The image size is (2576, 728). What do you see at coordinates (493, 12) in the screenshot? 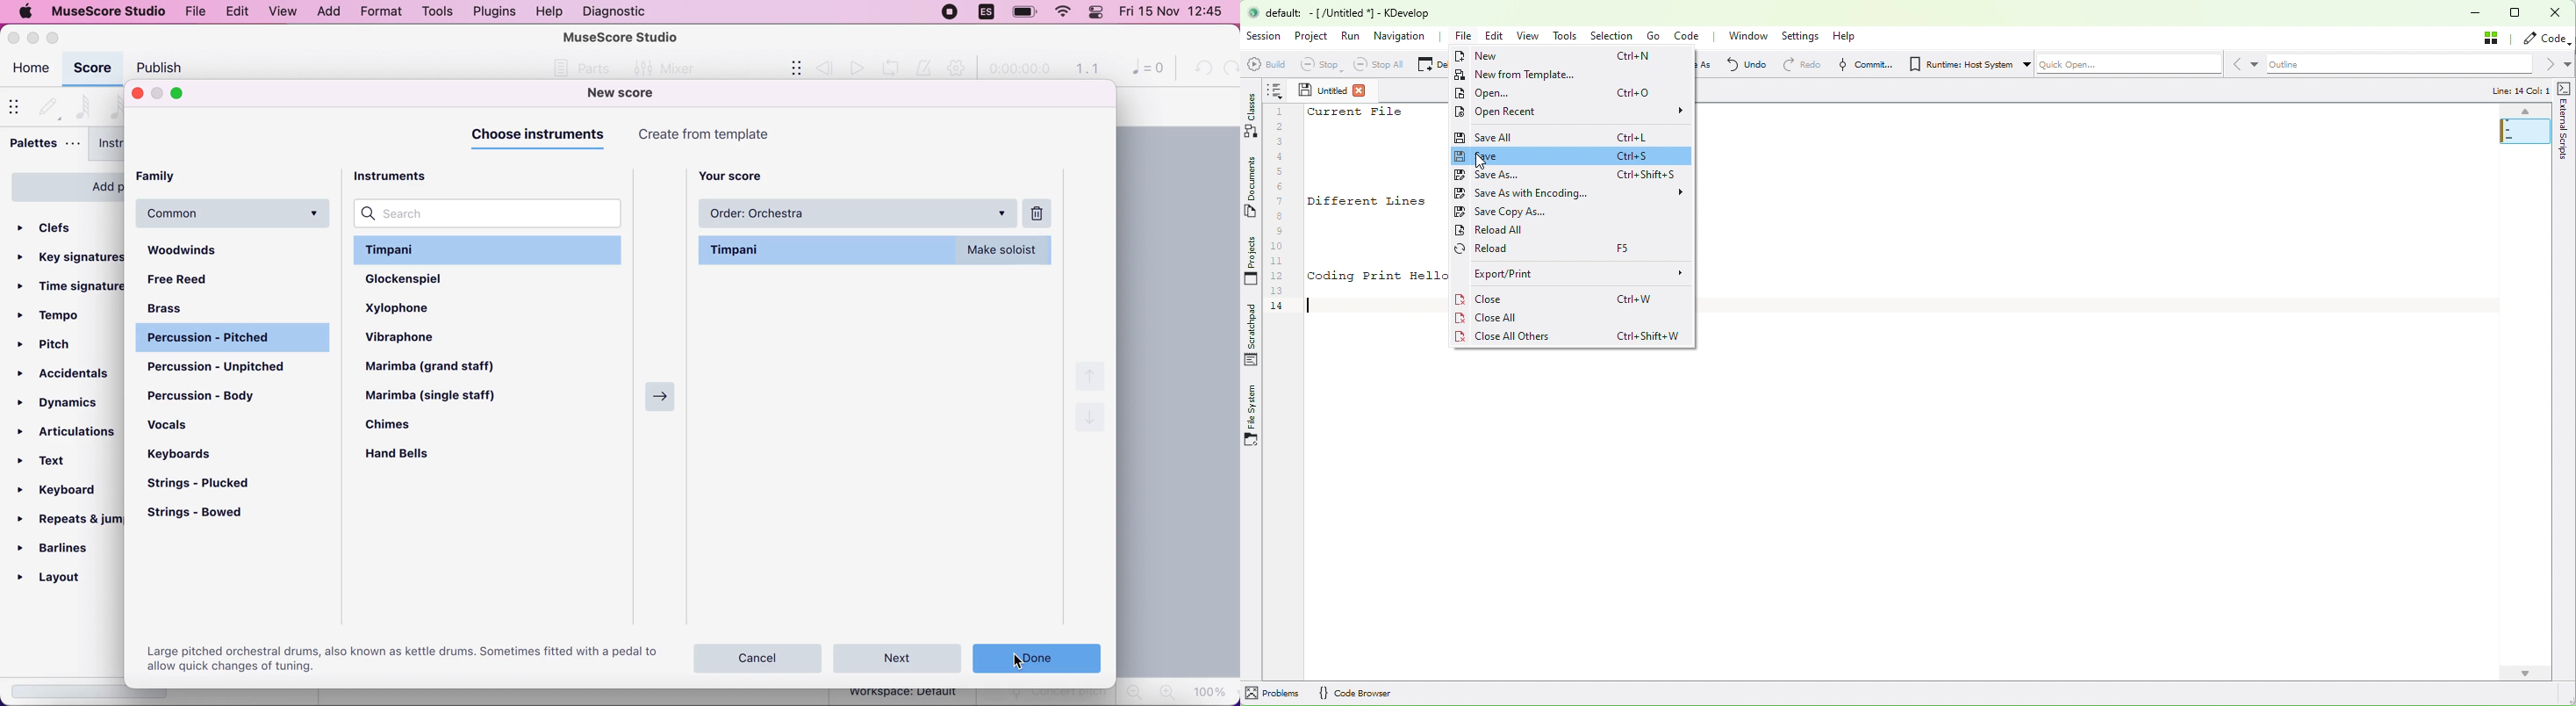
I see `plugins` at bounding box center [493, 12].